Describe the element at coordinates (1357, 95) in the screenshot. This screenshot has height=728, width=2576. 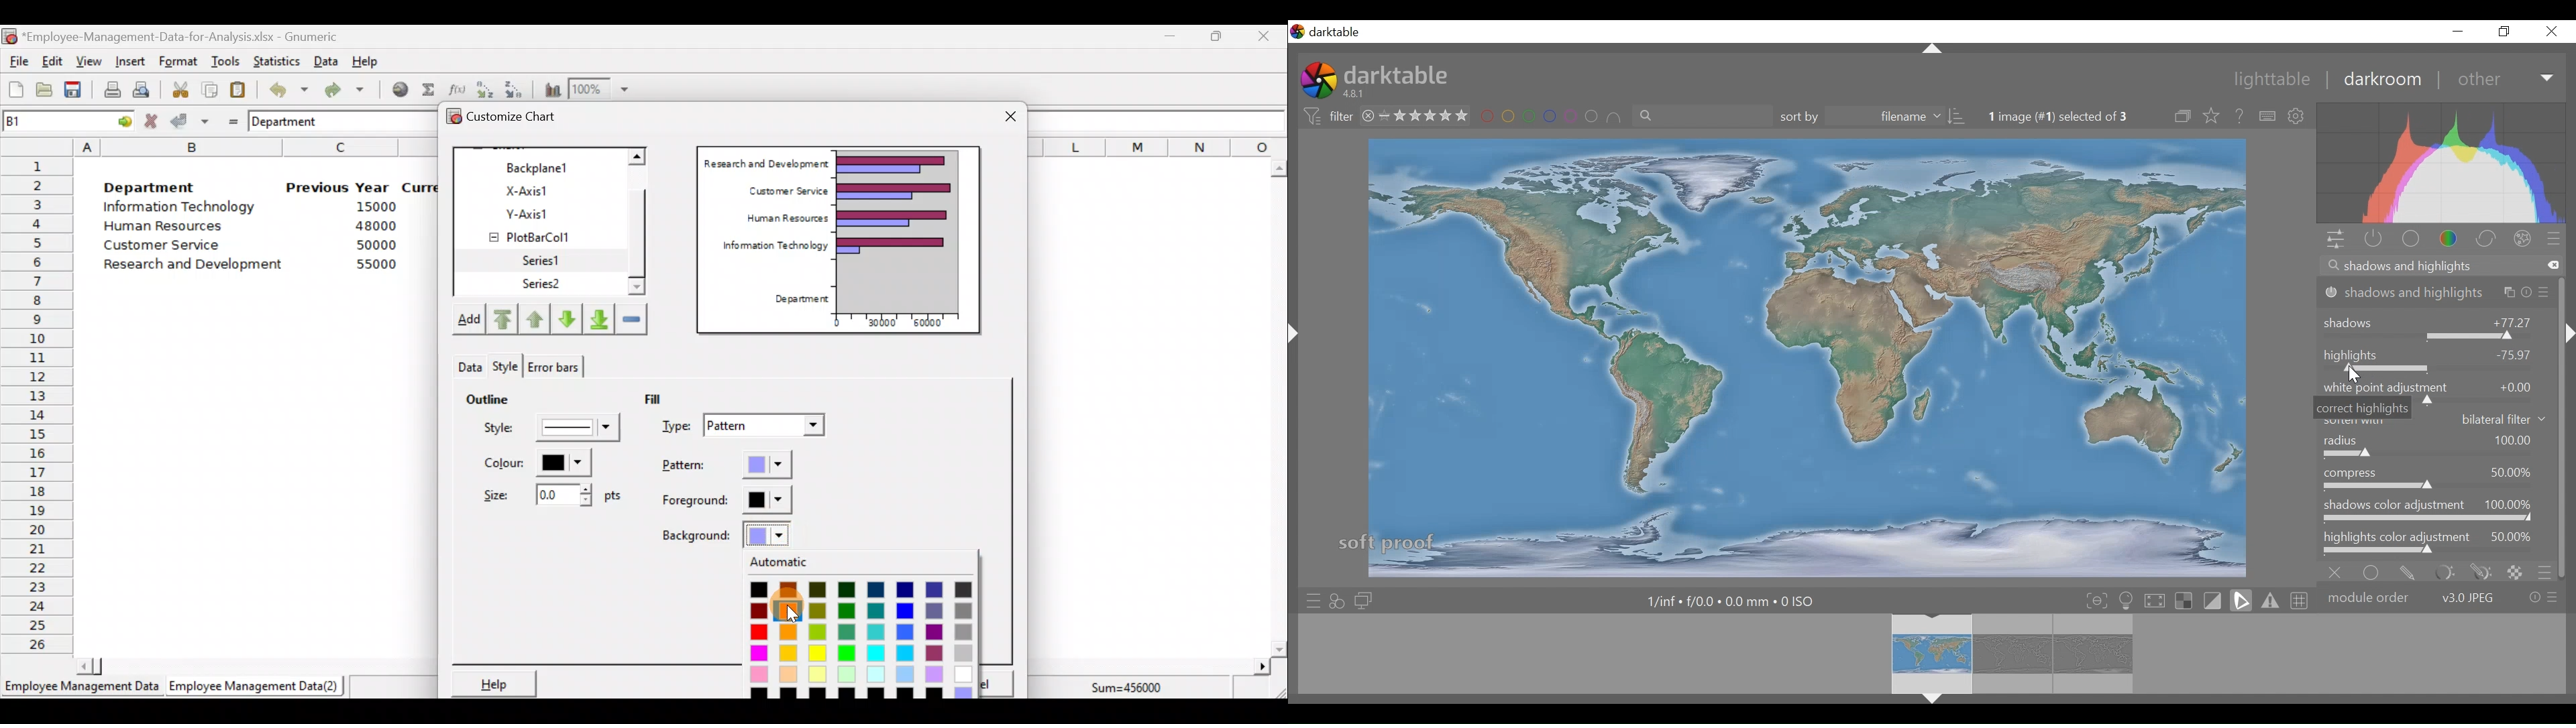
I see `Version` at that location.